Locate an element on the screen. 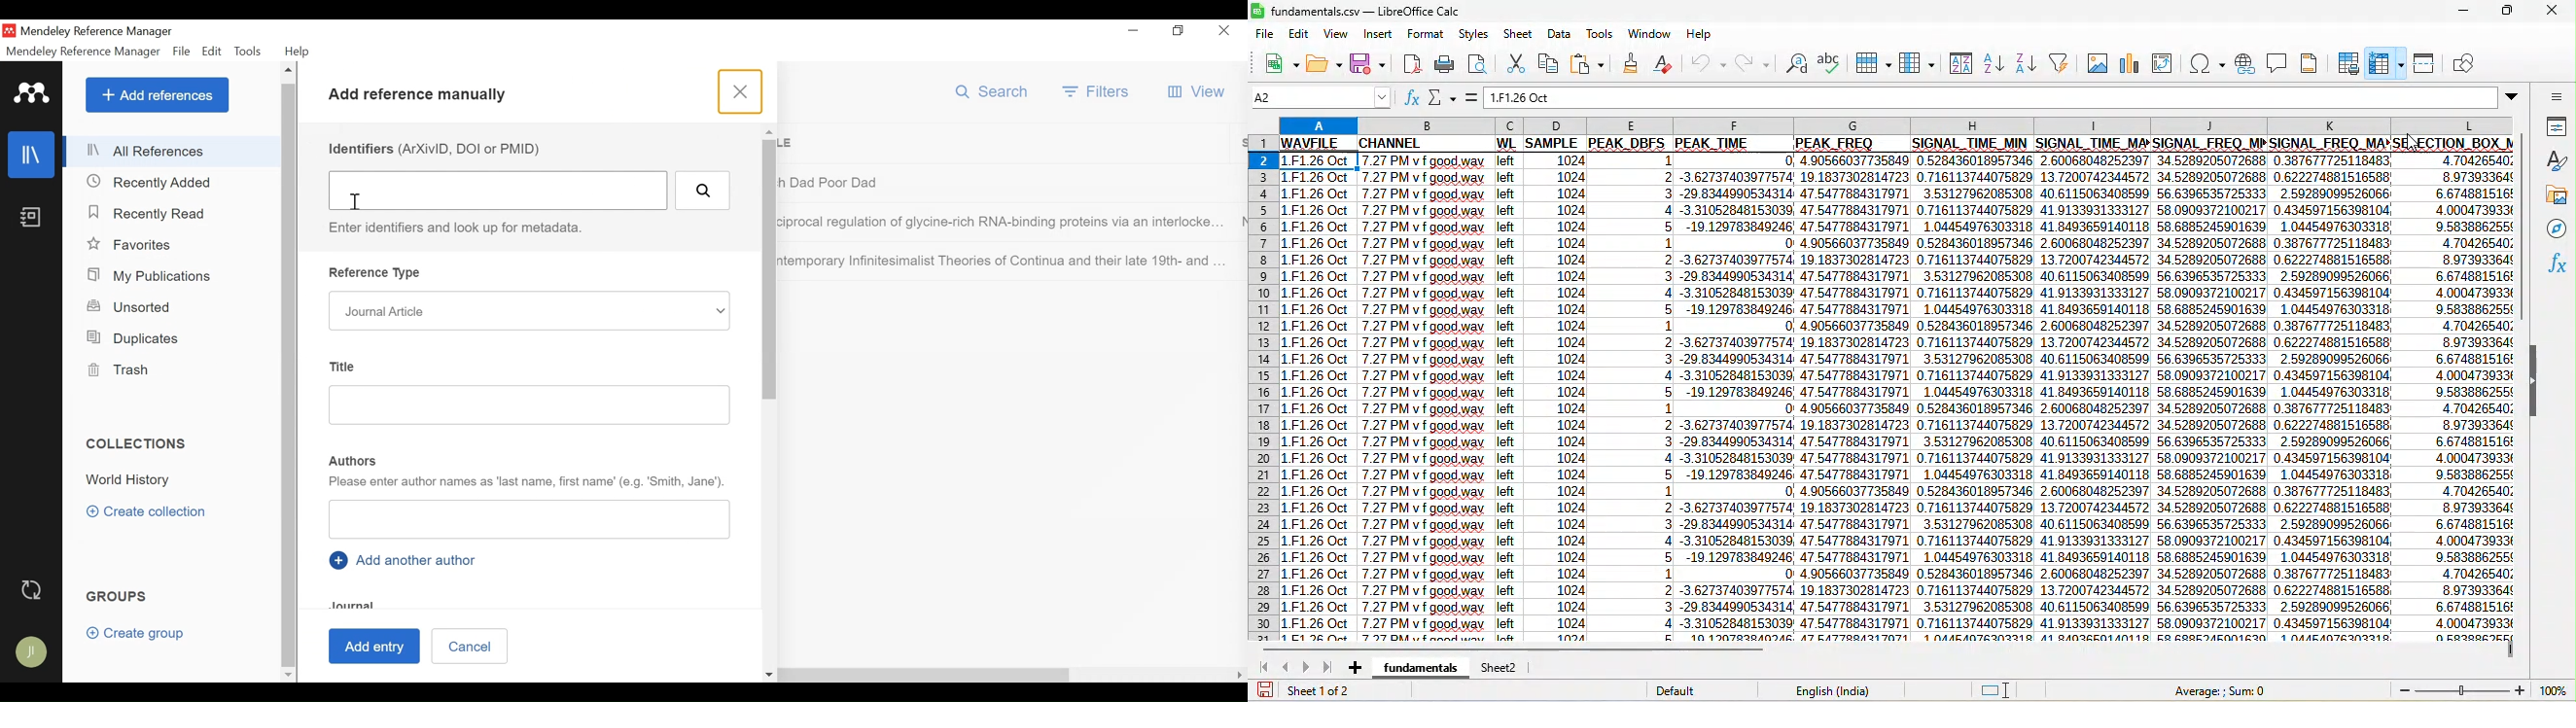  pivot table is located at coordinates (2162, 63).